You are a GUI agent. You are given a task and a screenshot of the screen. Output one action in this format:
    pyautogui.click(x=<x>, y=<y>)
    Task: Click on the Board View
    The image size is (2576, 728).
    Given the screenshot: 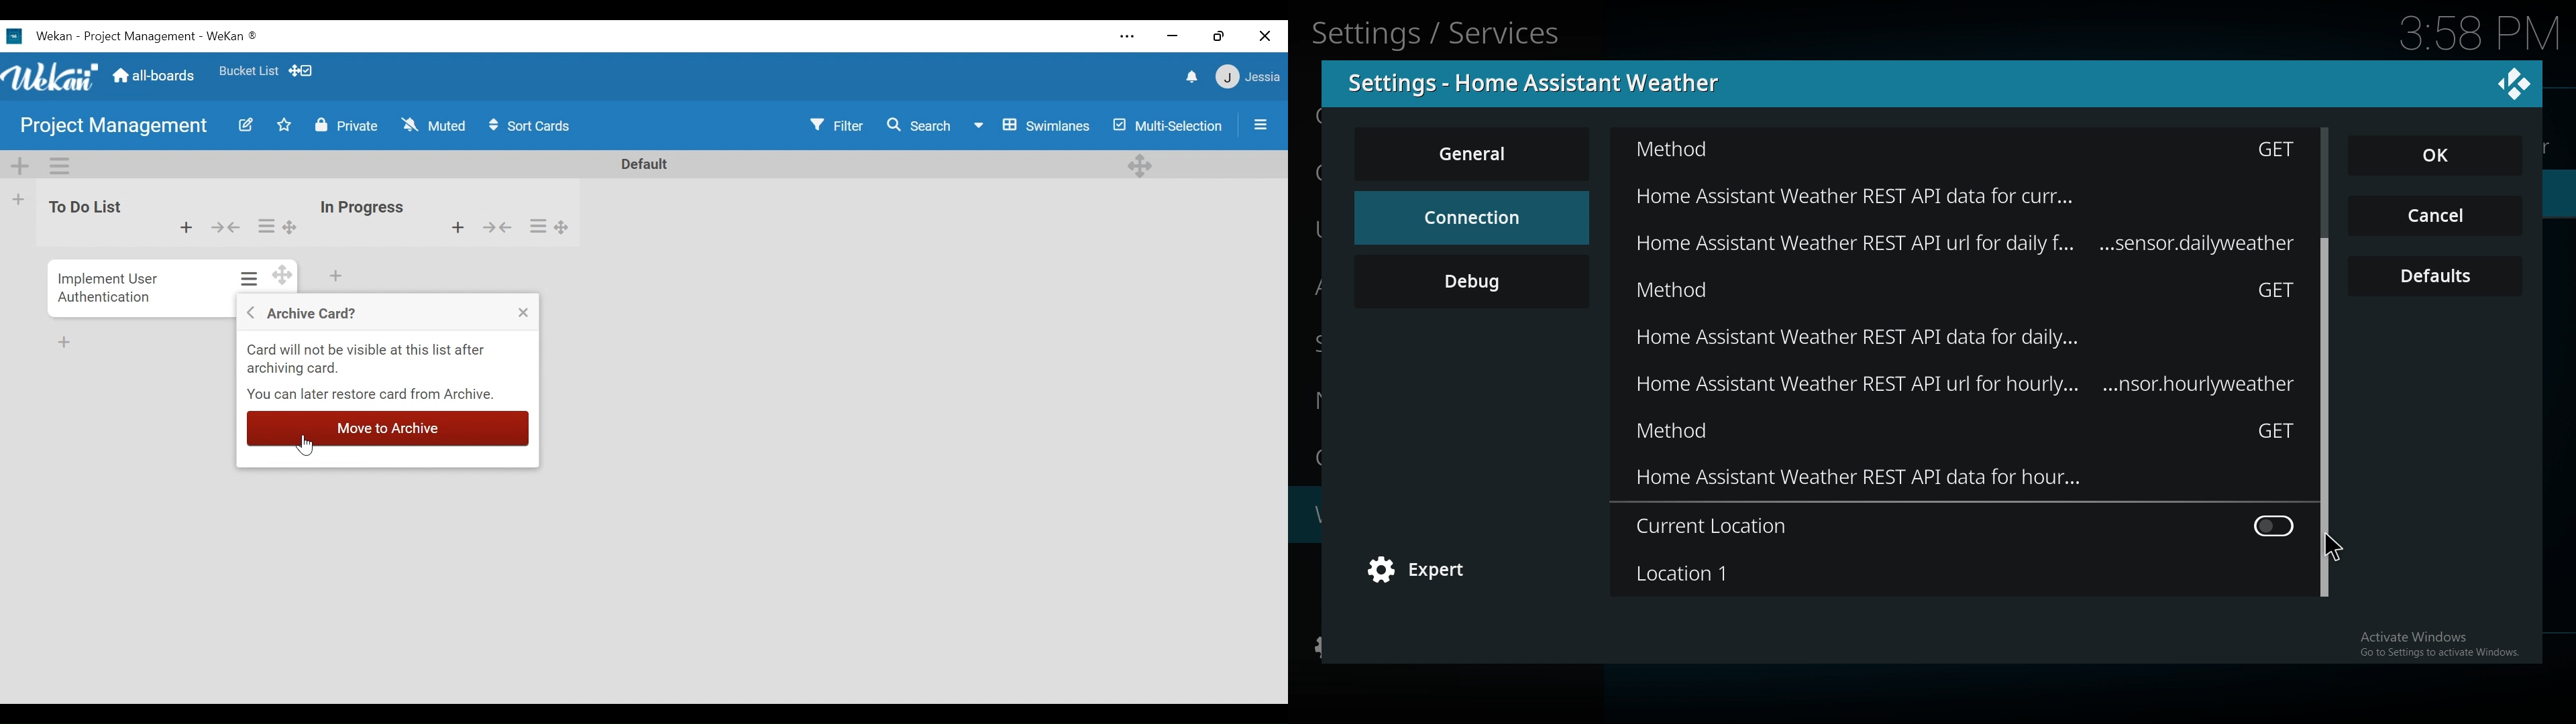 What is the action you would take?
    pyautogui.click(x=1034, y=127)
    